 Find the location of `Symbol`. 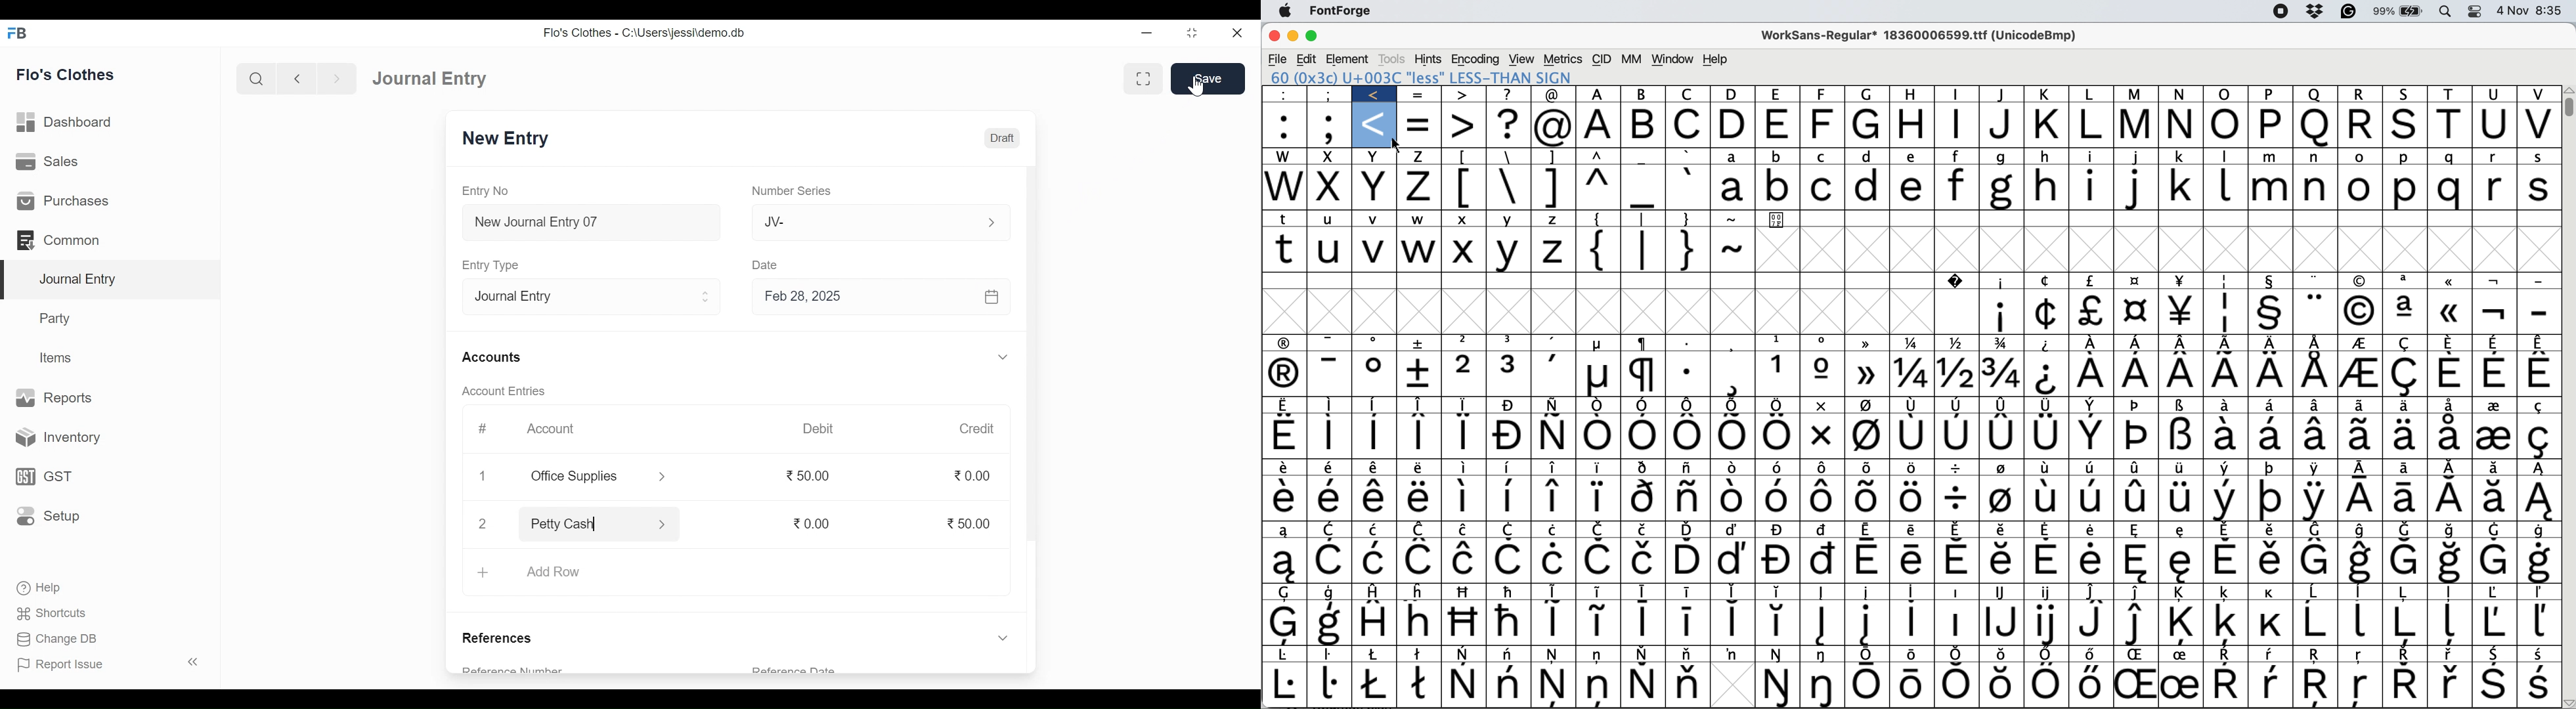

Symbol is located at coordinates (1329, 561).